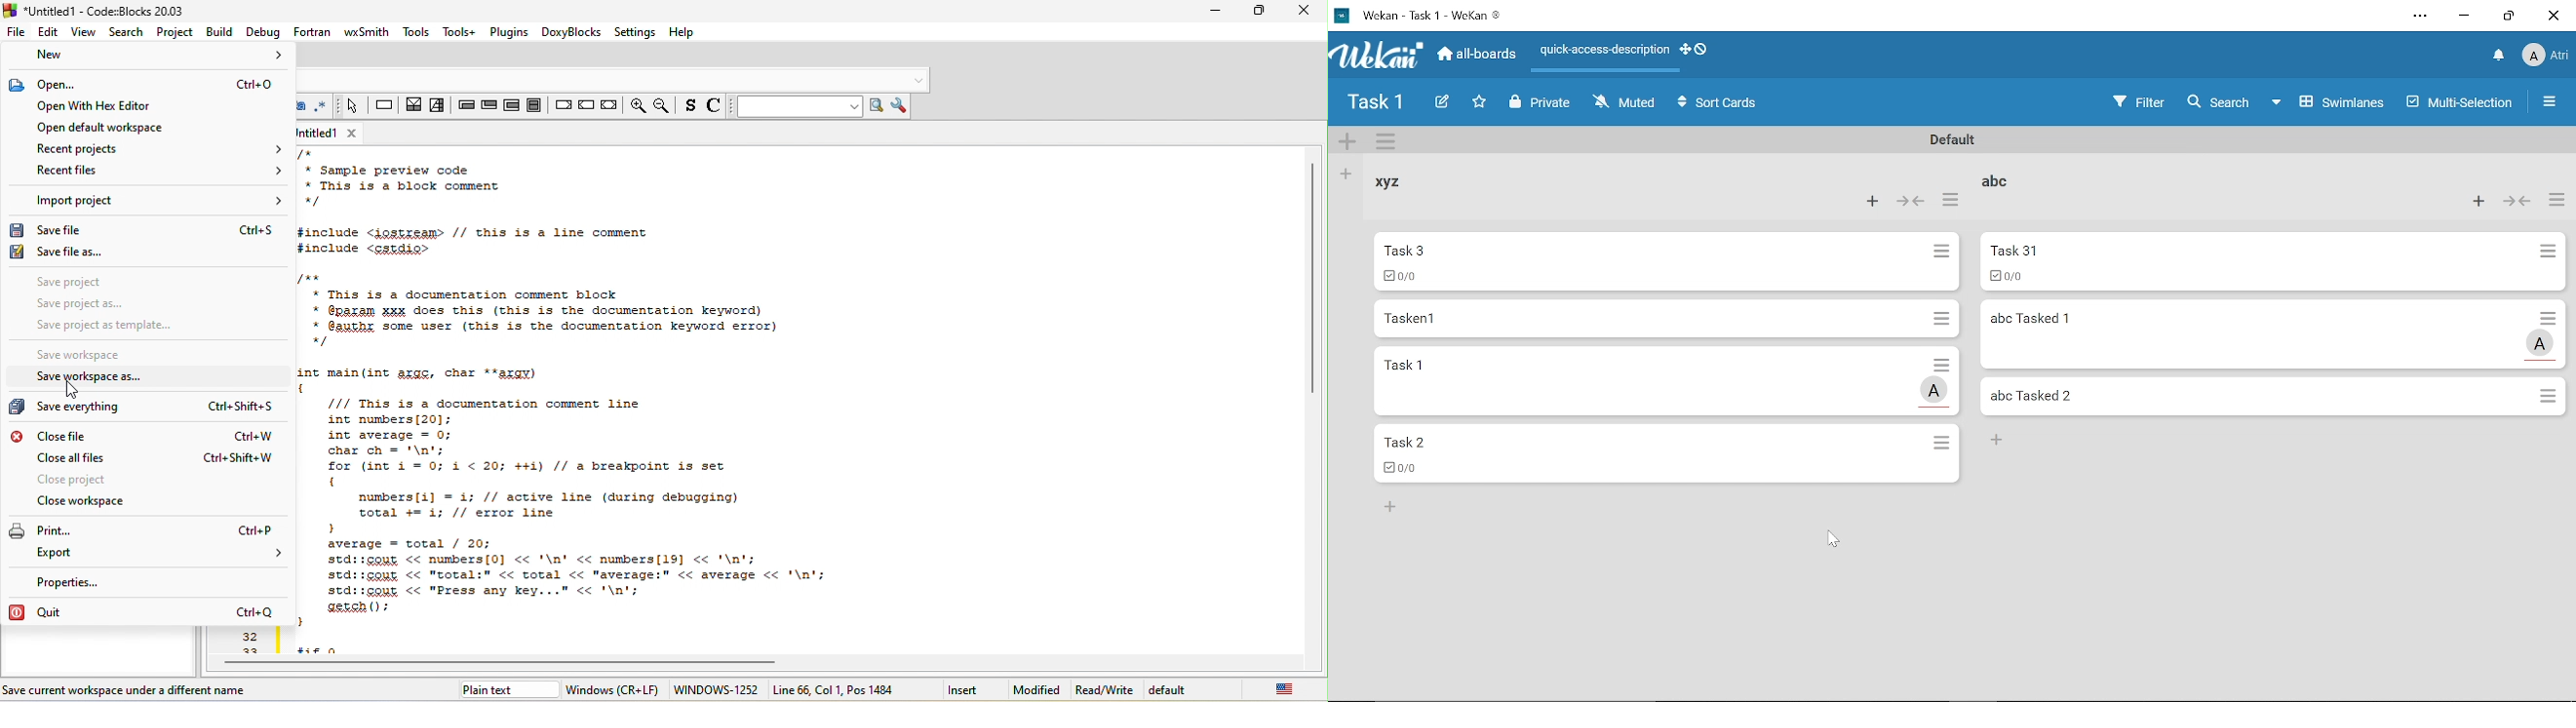  I want to click on Default, so click(1956, 138).